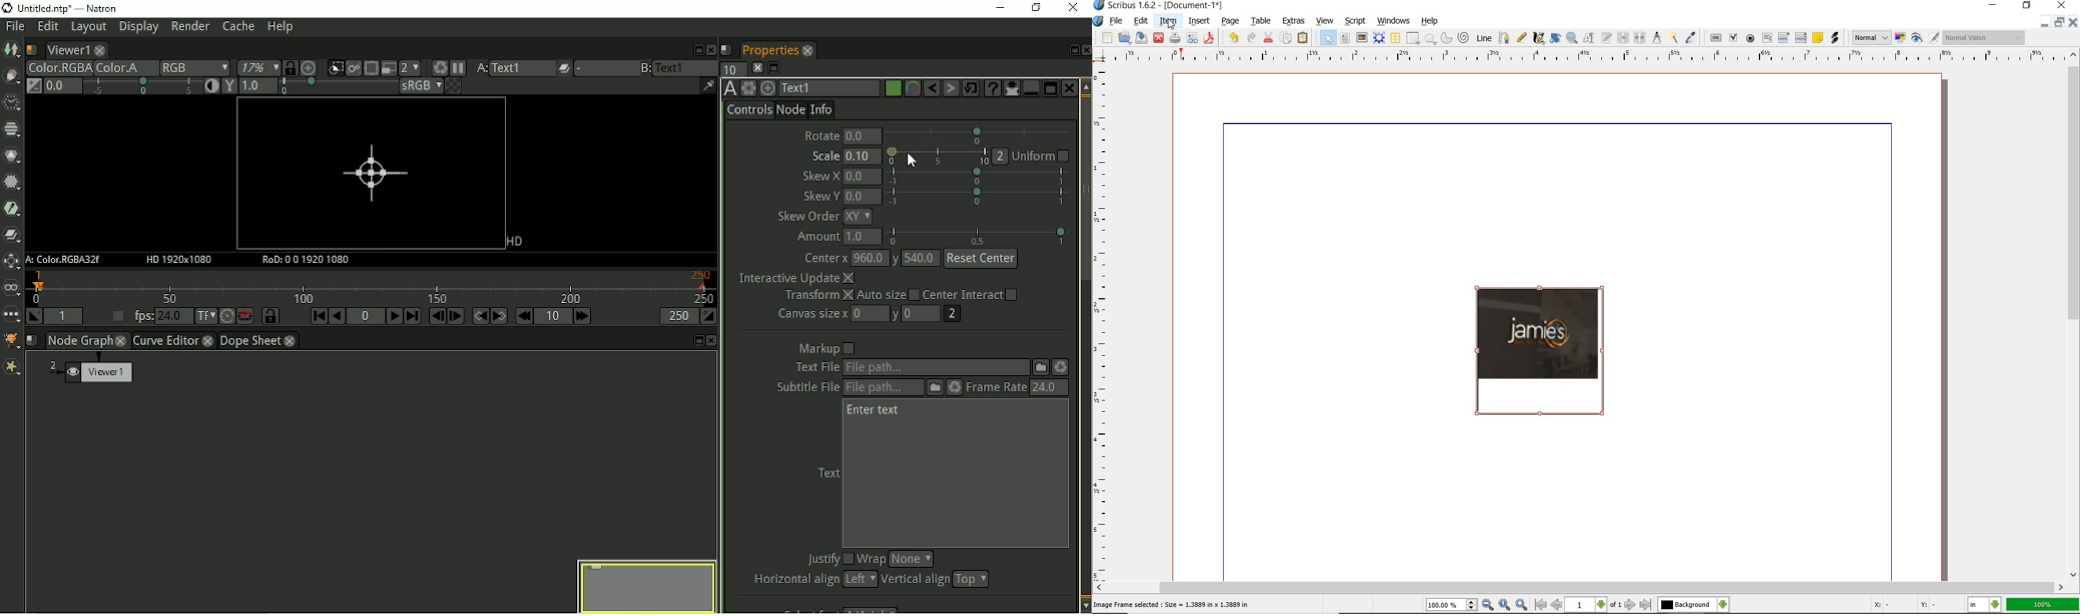 The width and height of the screenshot is (2100, 616). Describe the element at coordinates (1141, 21) in the screenshot. I see `edit` at that location.